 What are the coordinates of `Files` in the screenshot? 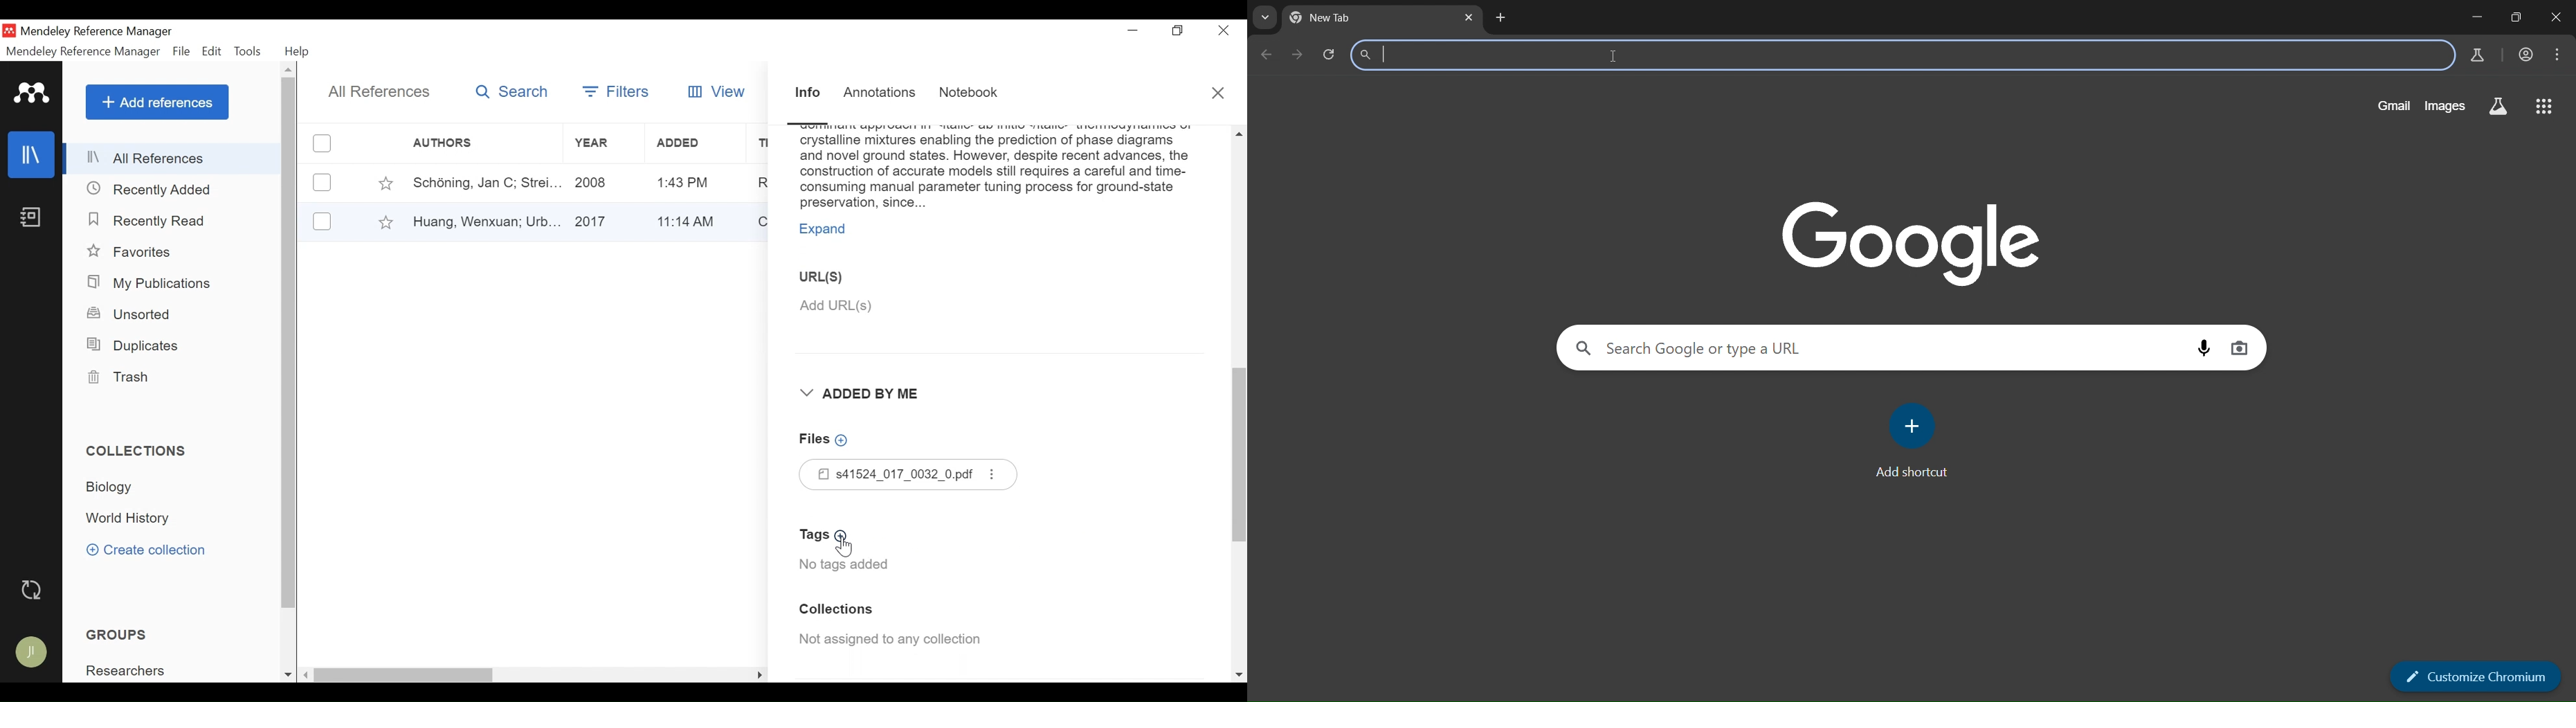 It's located at (910, 474).